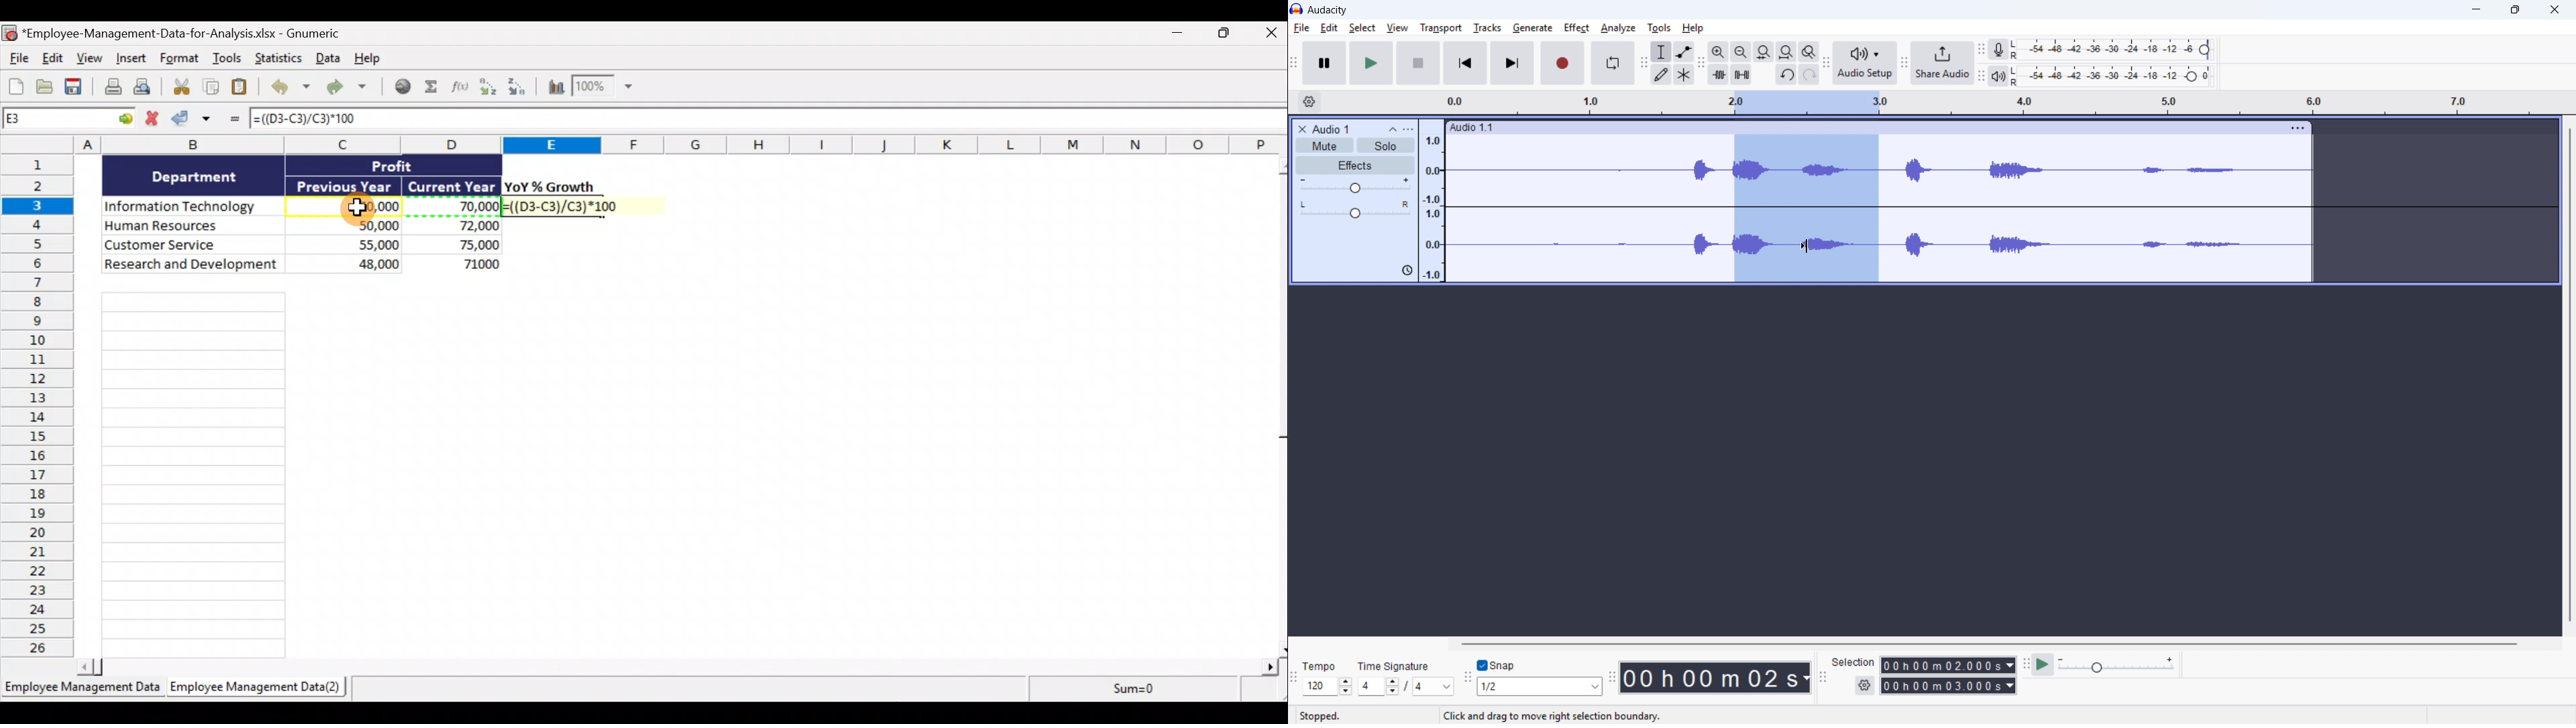 This screenshot has height=728, width=2576. What do you see at coordinates (1825, 679) in the screenshot?
I see `Selection toolbar` at bounding box center [1825, 679].